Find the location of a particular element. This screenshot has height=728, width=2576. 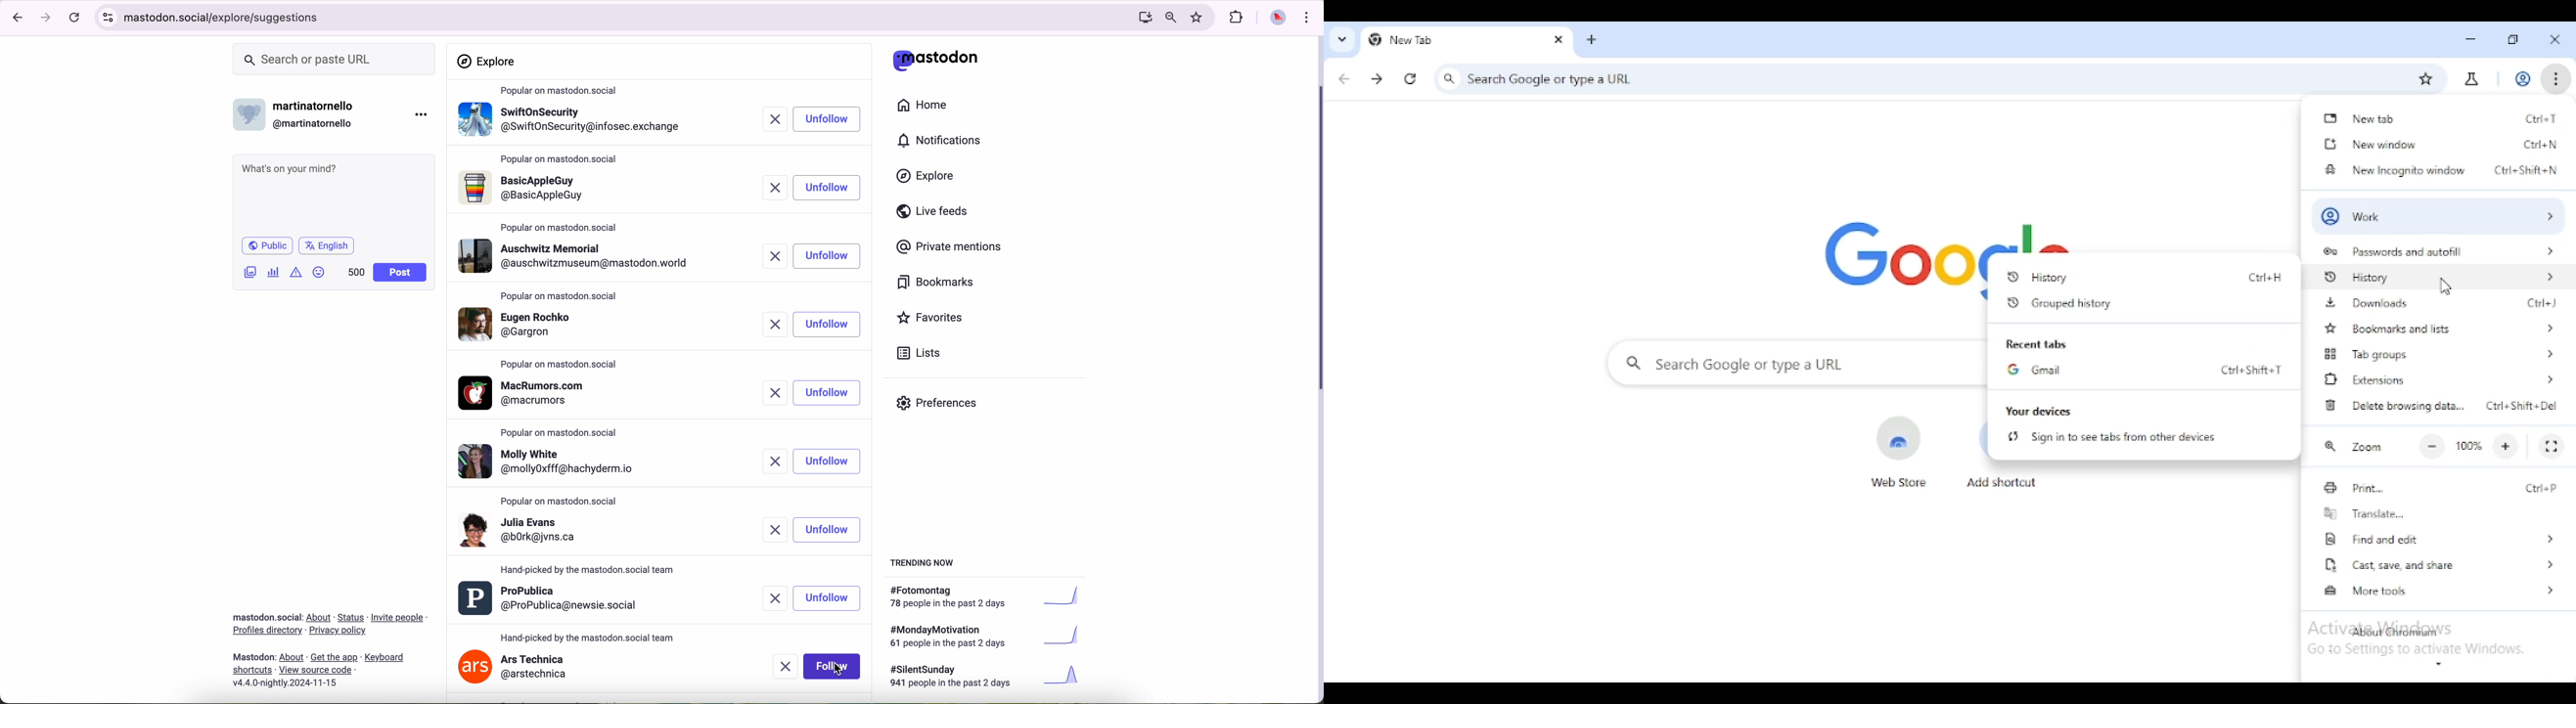

navigate back is located at coordinates (14, 17).